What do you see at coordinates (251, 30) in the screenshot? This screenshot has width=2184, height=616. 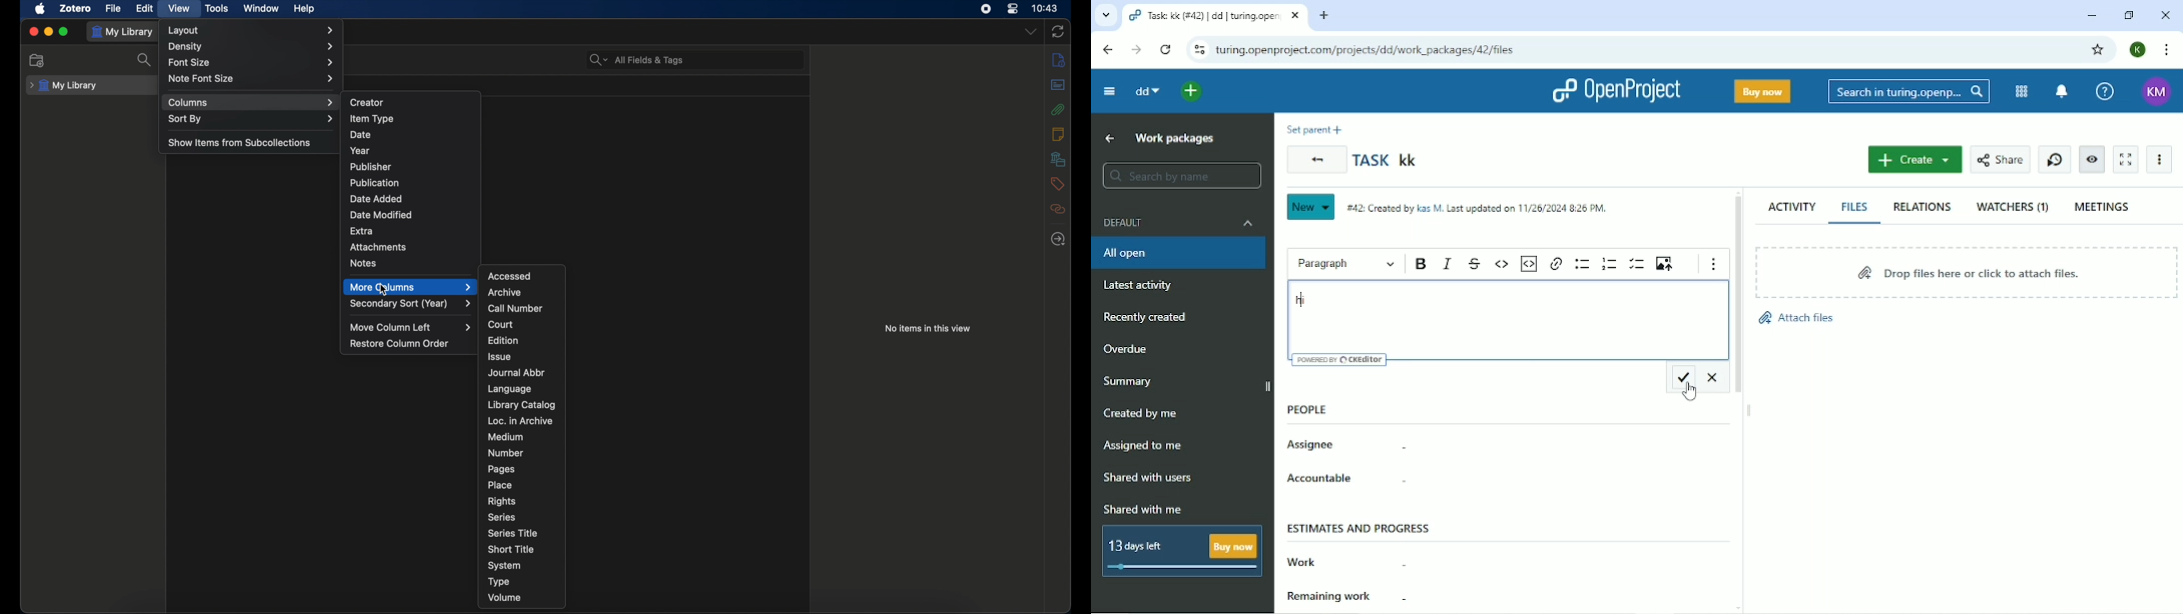 I see `layout` at bounding box center [251, 30].